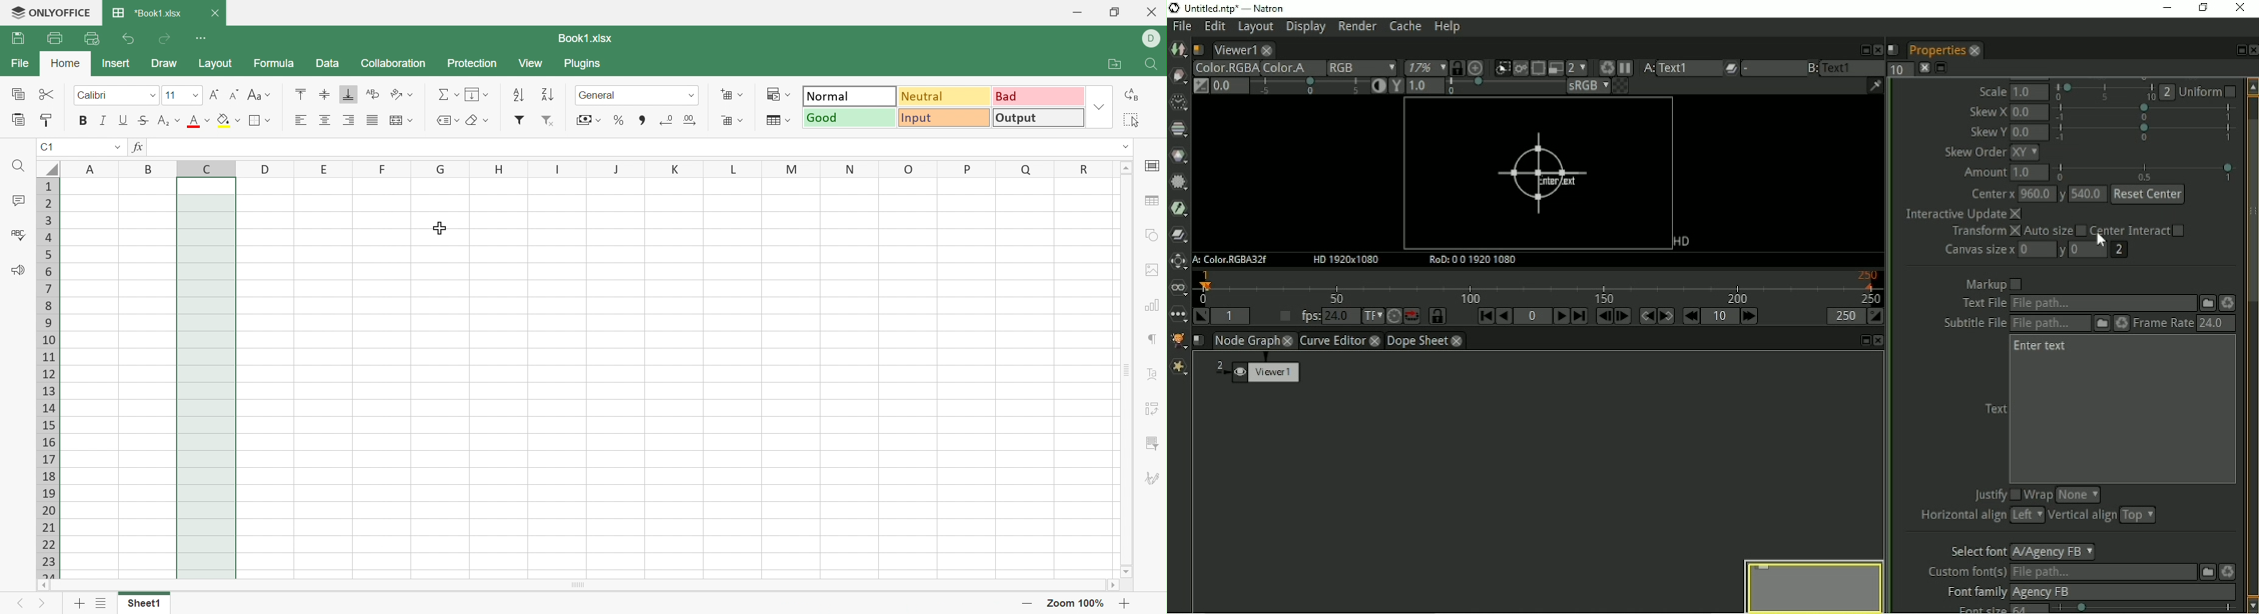 The image size is (2268, 616). What do you see at coordinates (52, 12) in the screenshot?
I see `ONLYOFFICE` at bounding box center [52, 12].